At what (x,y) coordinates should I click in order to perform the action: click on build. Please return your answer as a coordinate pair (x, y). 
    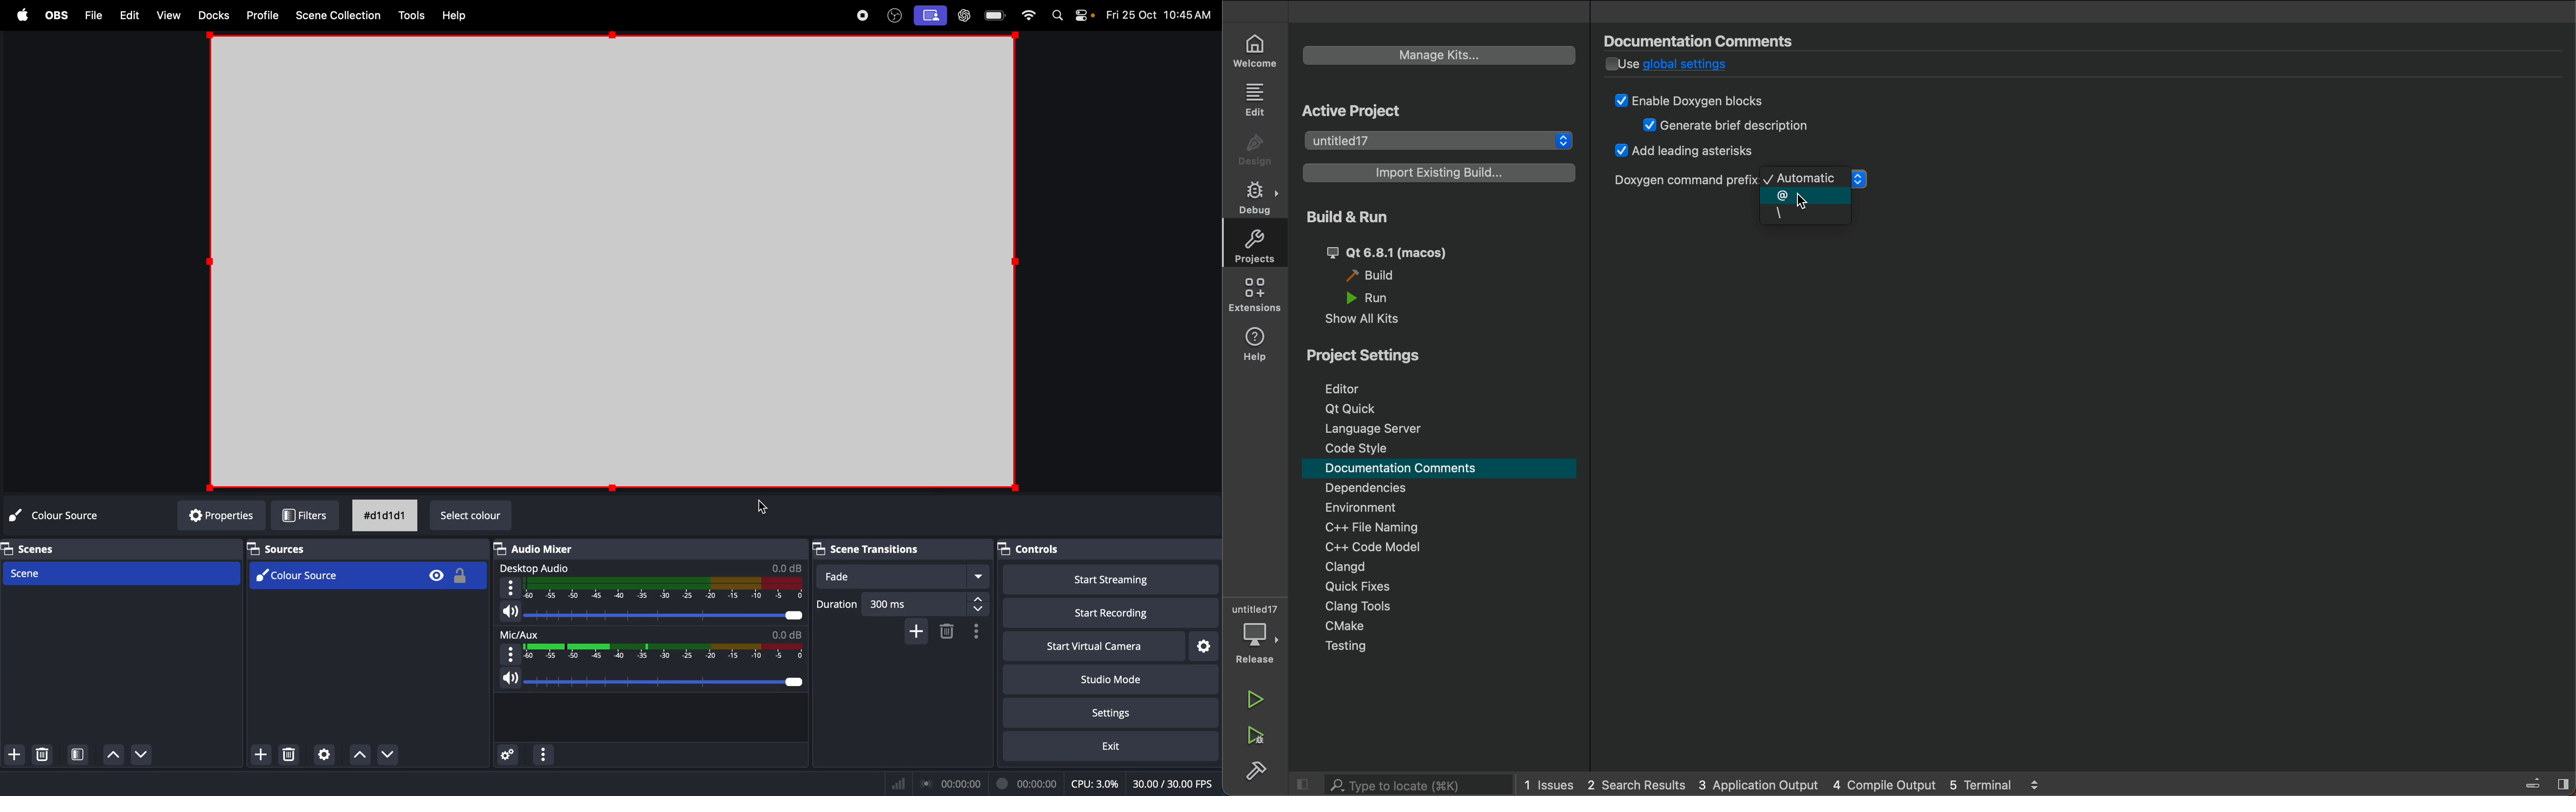
    Looking at the image, I should click on (1386, 274).